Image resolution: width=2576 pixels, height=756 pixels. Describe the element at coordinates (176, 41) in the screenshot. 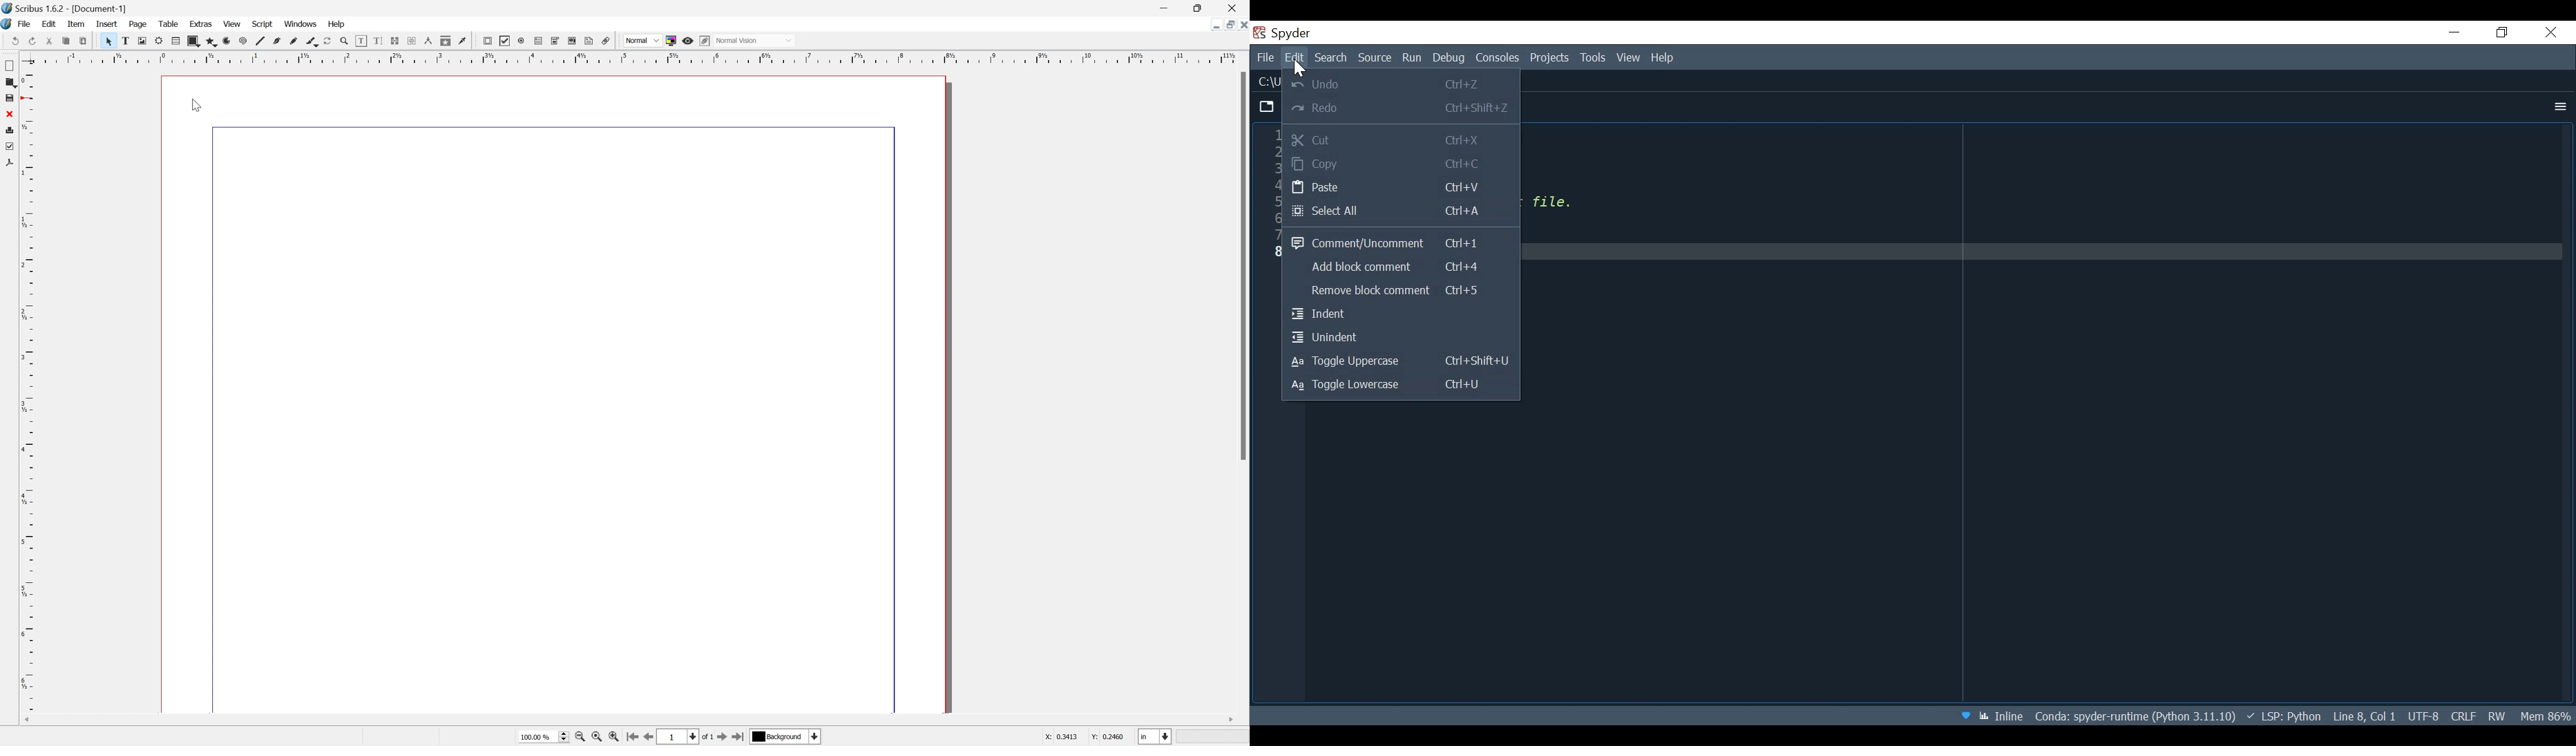

I see `cut` at that location.